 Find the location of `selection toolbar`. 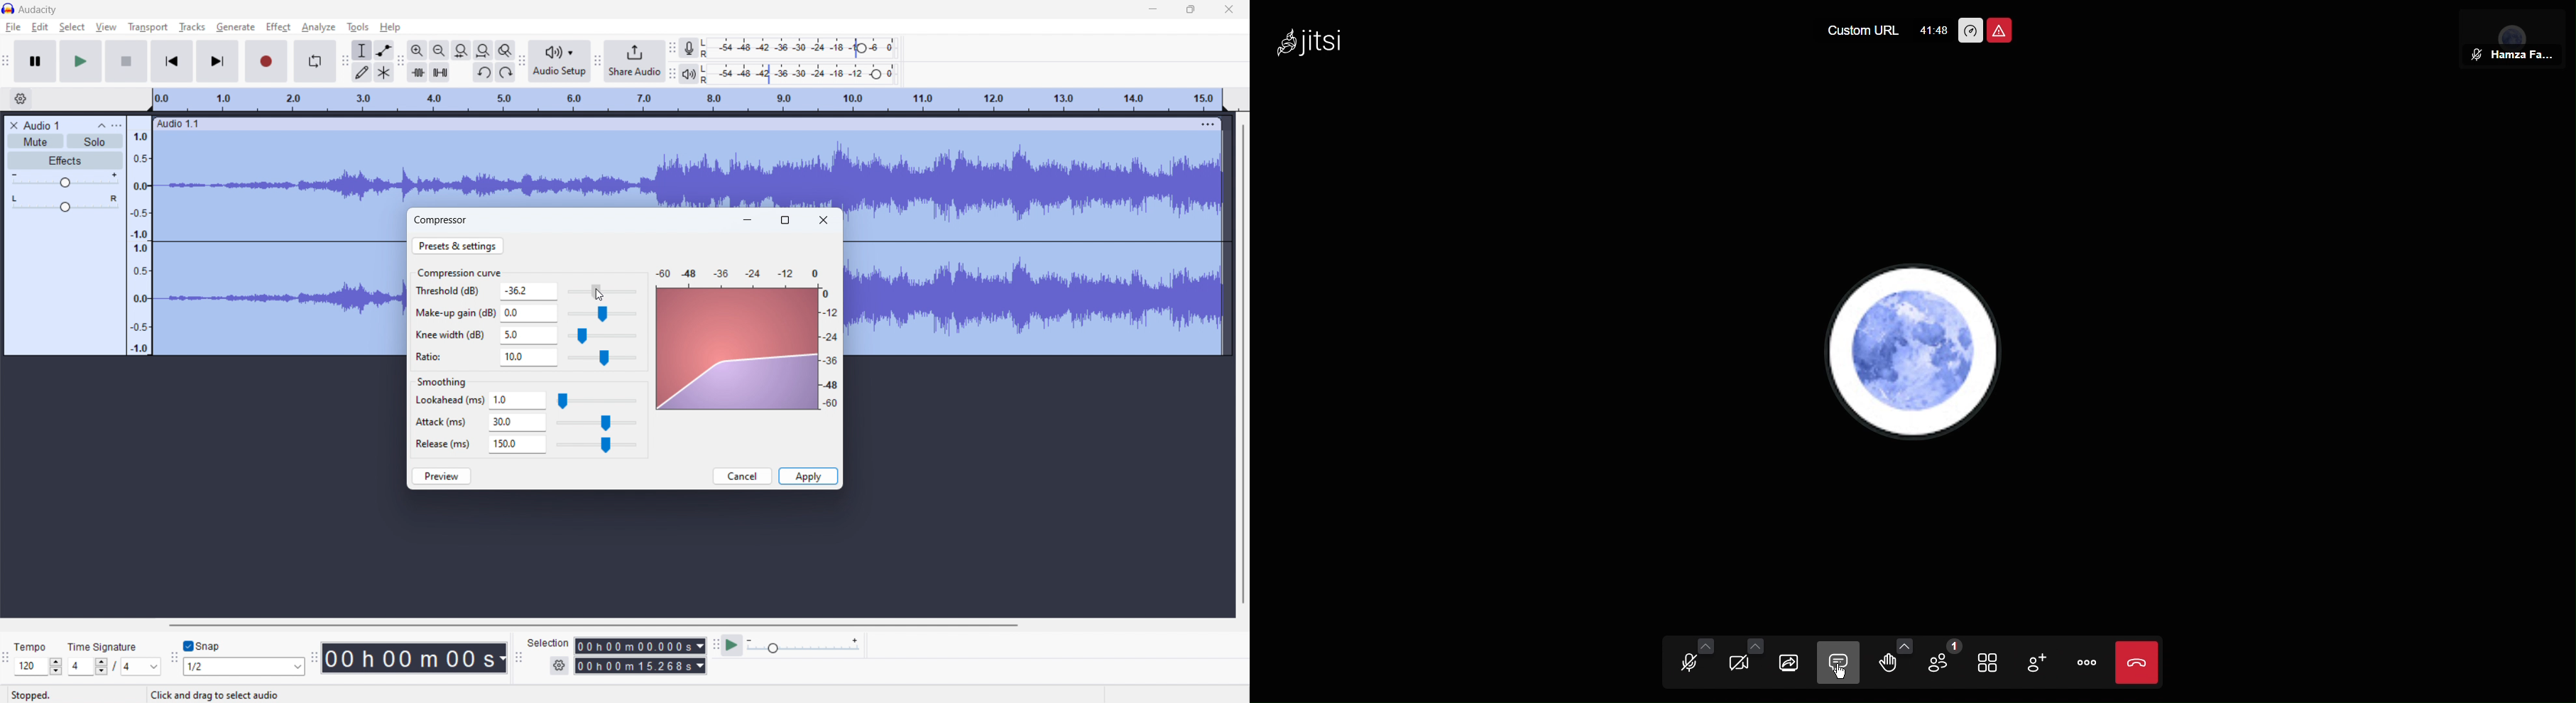

selection toolbar is located at coordinates (519, 657).